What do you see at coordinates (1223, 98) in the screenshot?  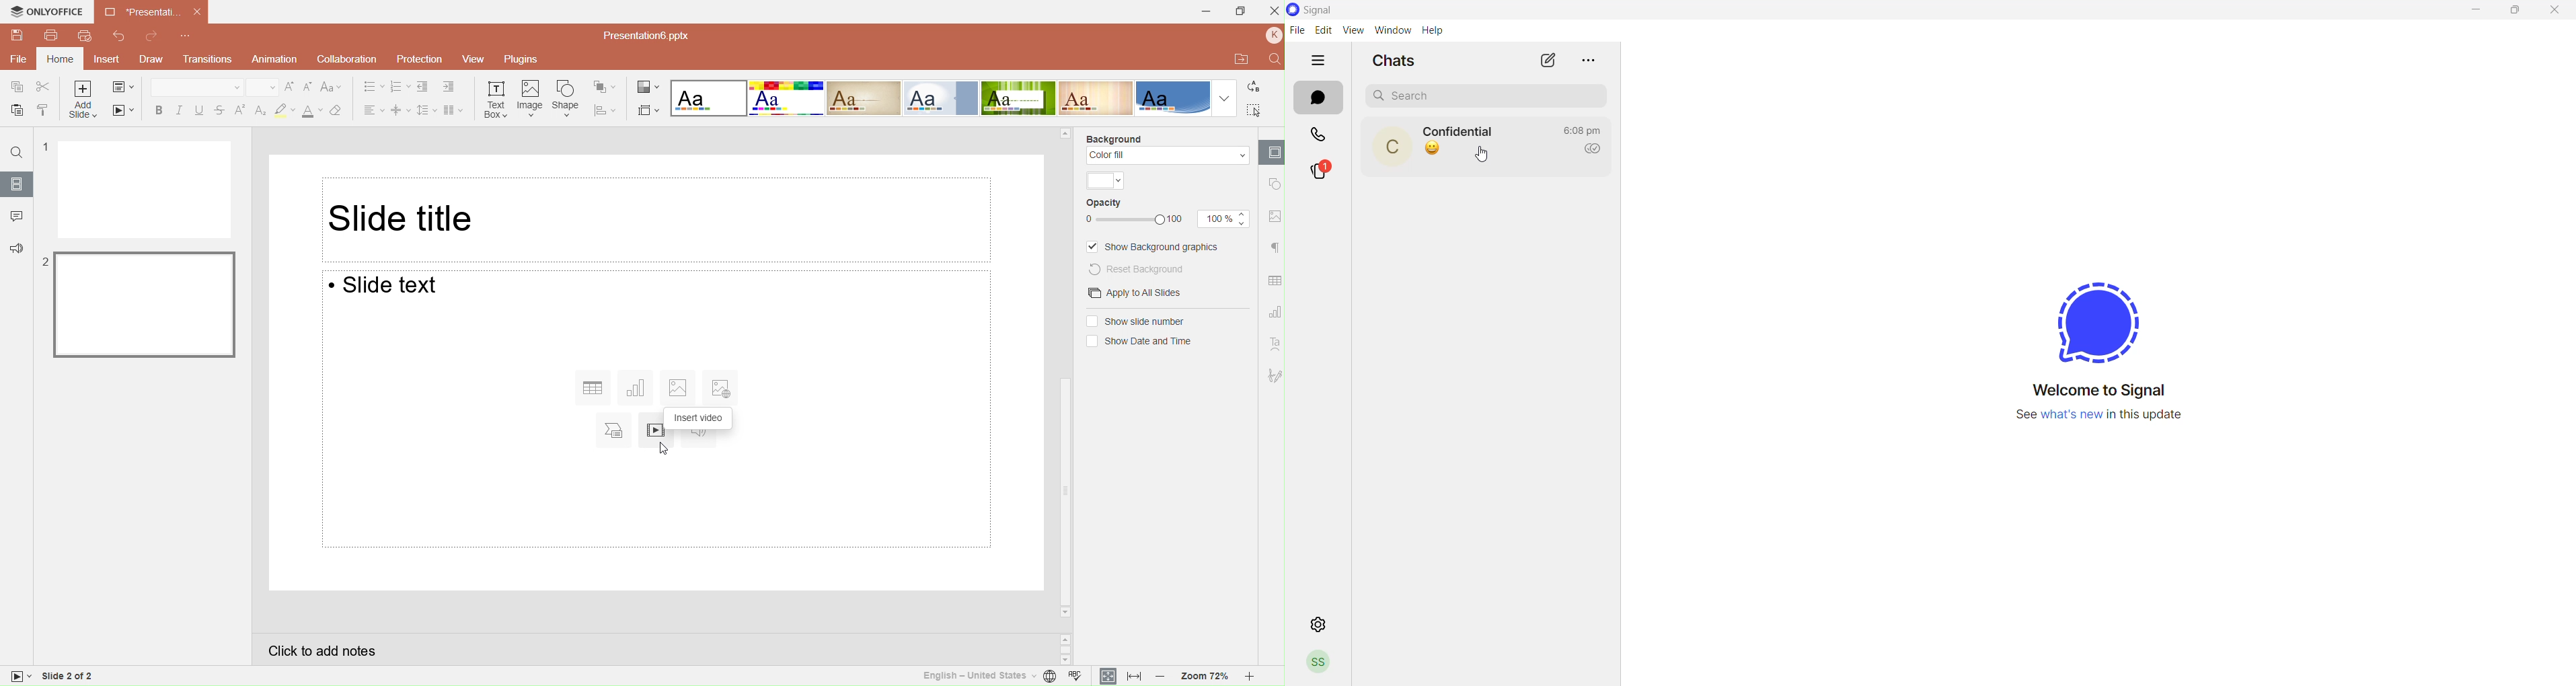 I see `Dropdown` at bounding box center [1223, 98].